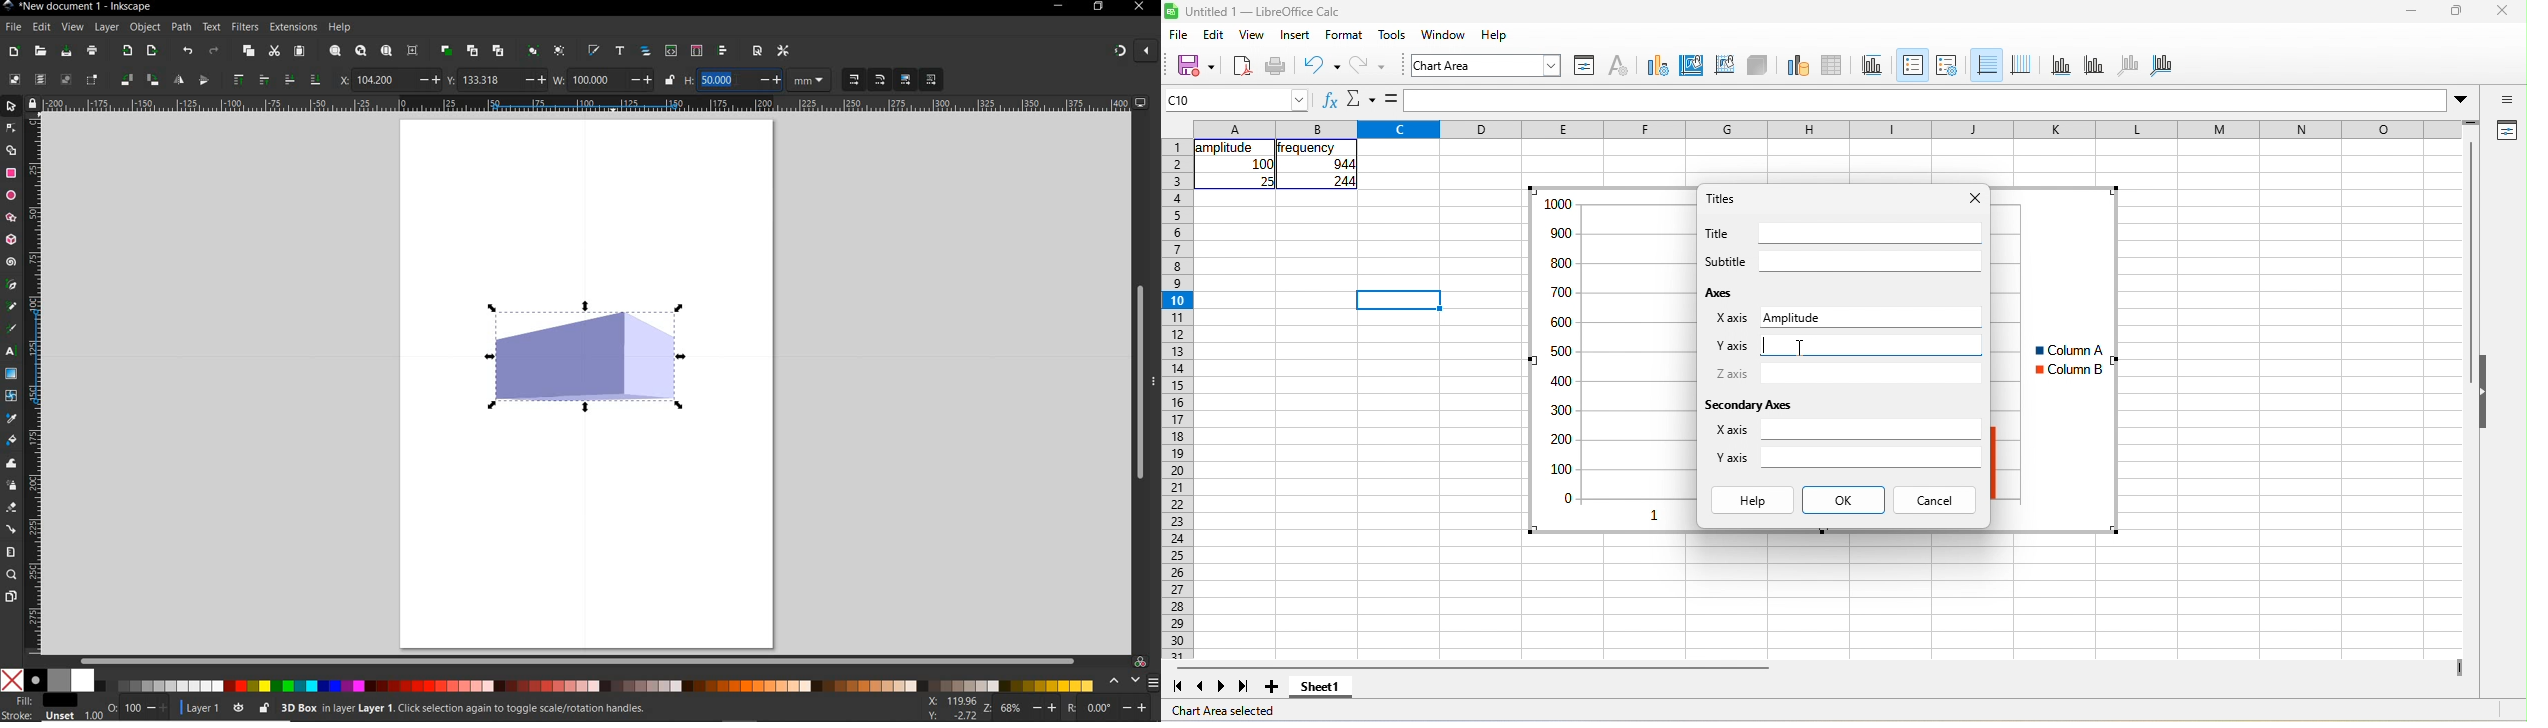  I want to click on toggle current layer visibility, so click(236, 707).